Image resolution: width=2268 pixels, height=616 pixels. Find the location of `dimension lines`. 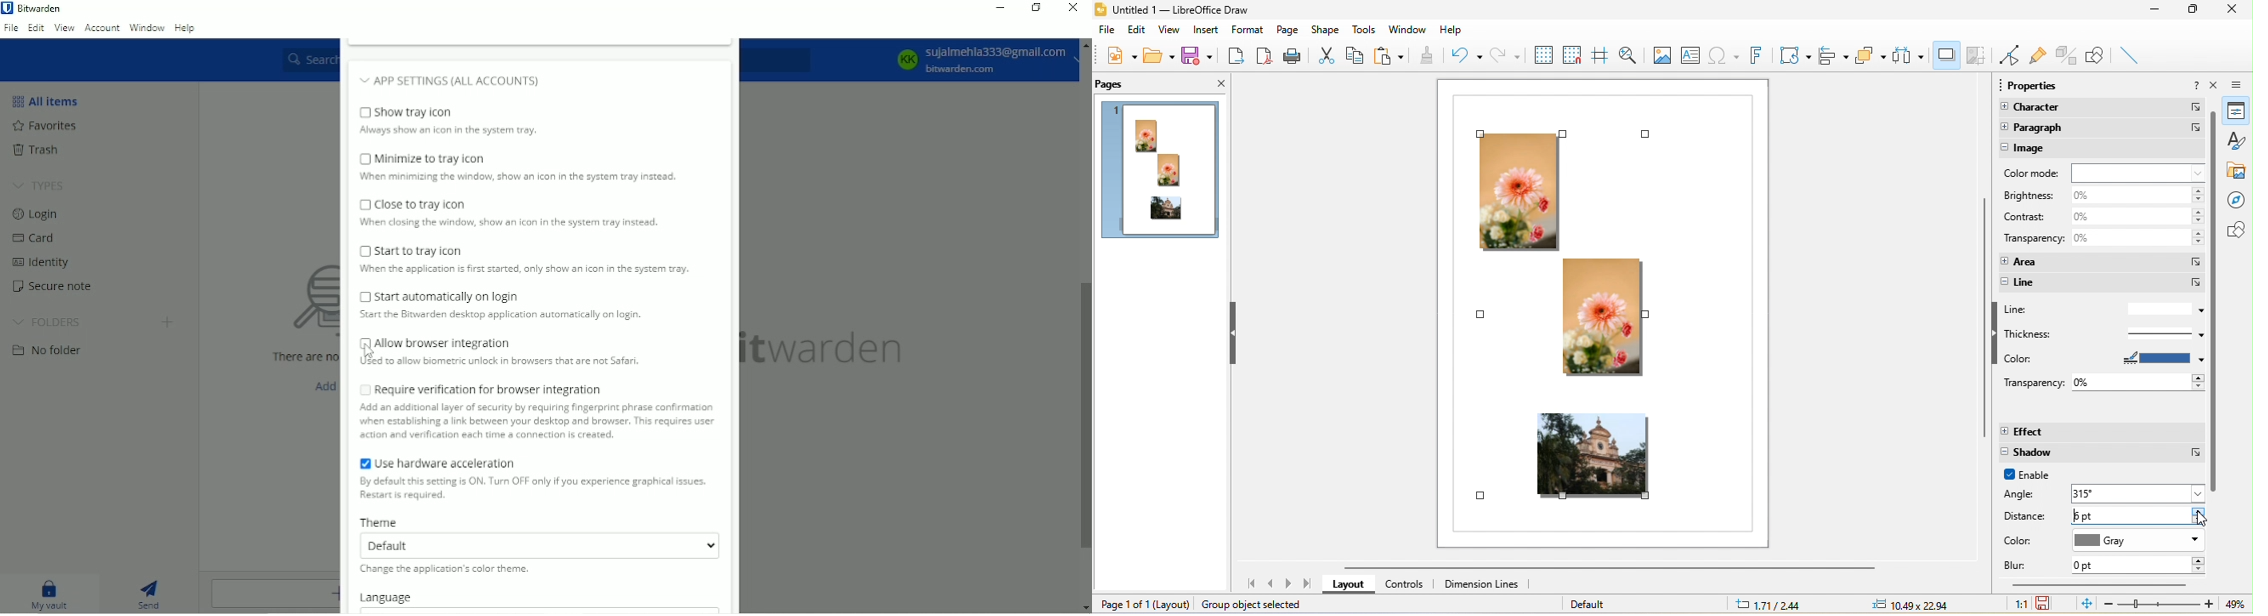

dimension lines is located at coordinates (1482, 587).